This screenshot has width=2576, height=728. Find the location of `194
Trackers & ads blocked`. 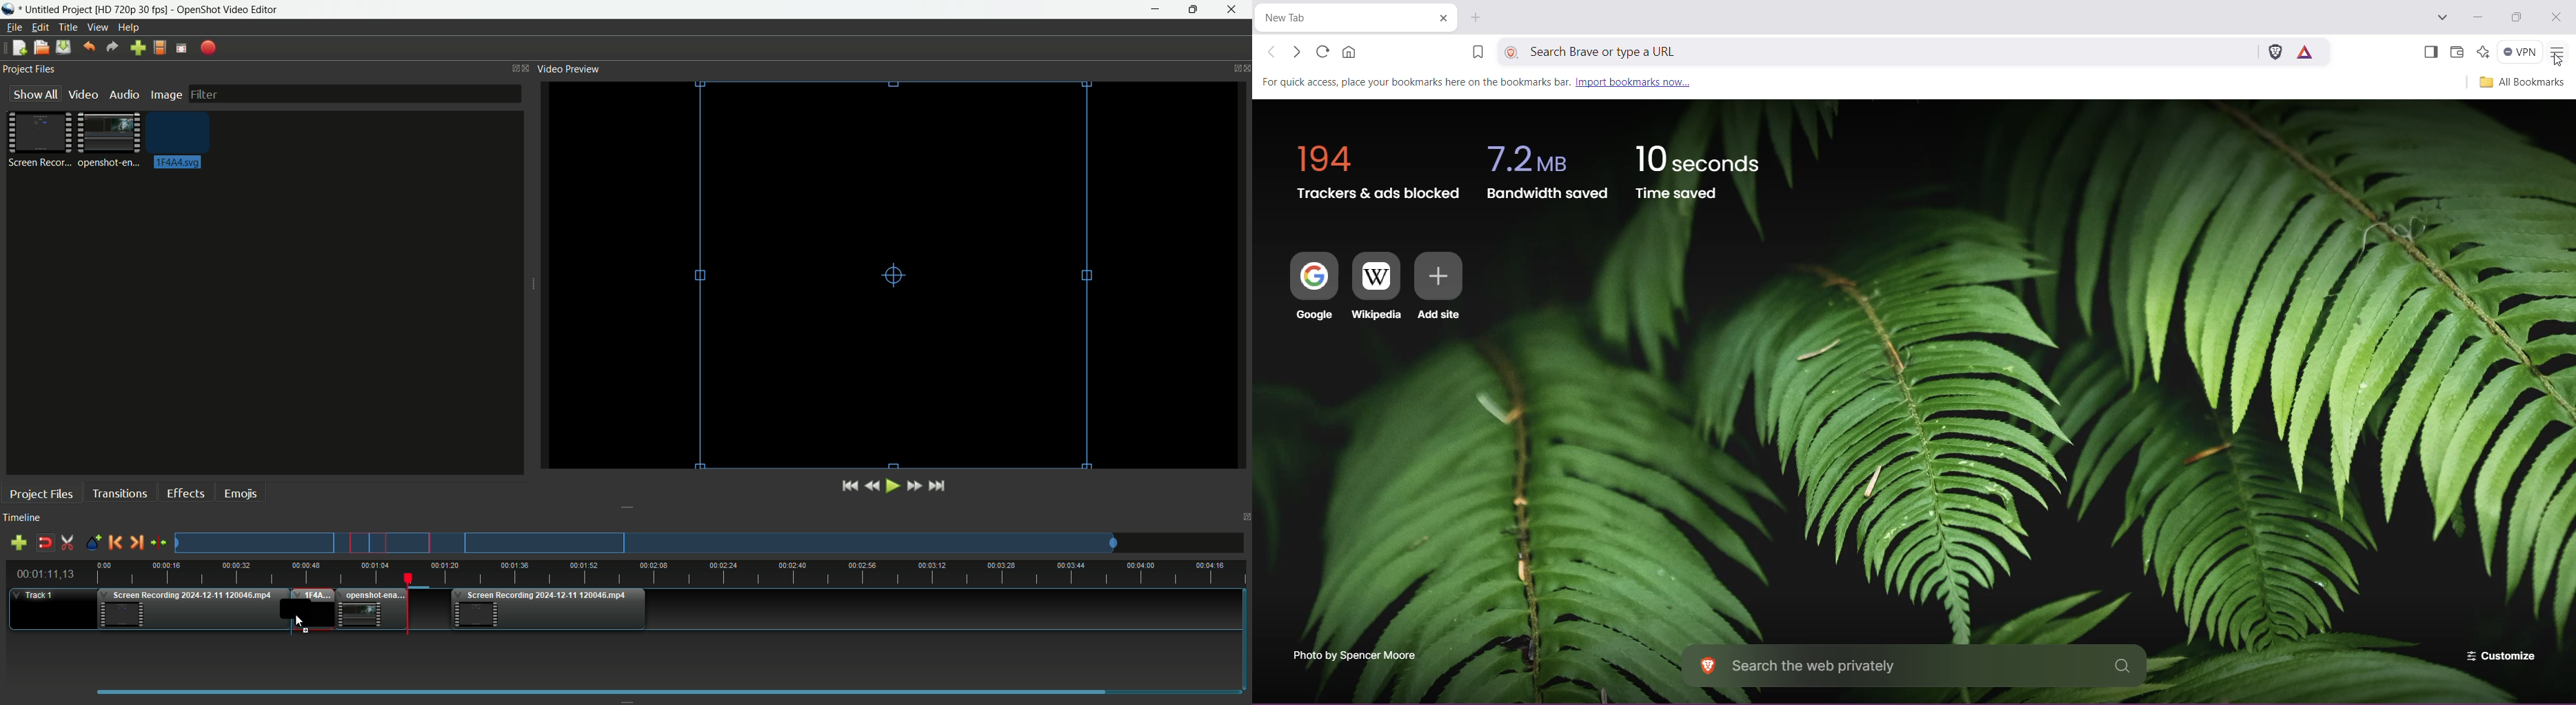

194
Trackers & ads blocked is located at coordinates (1373, 168).